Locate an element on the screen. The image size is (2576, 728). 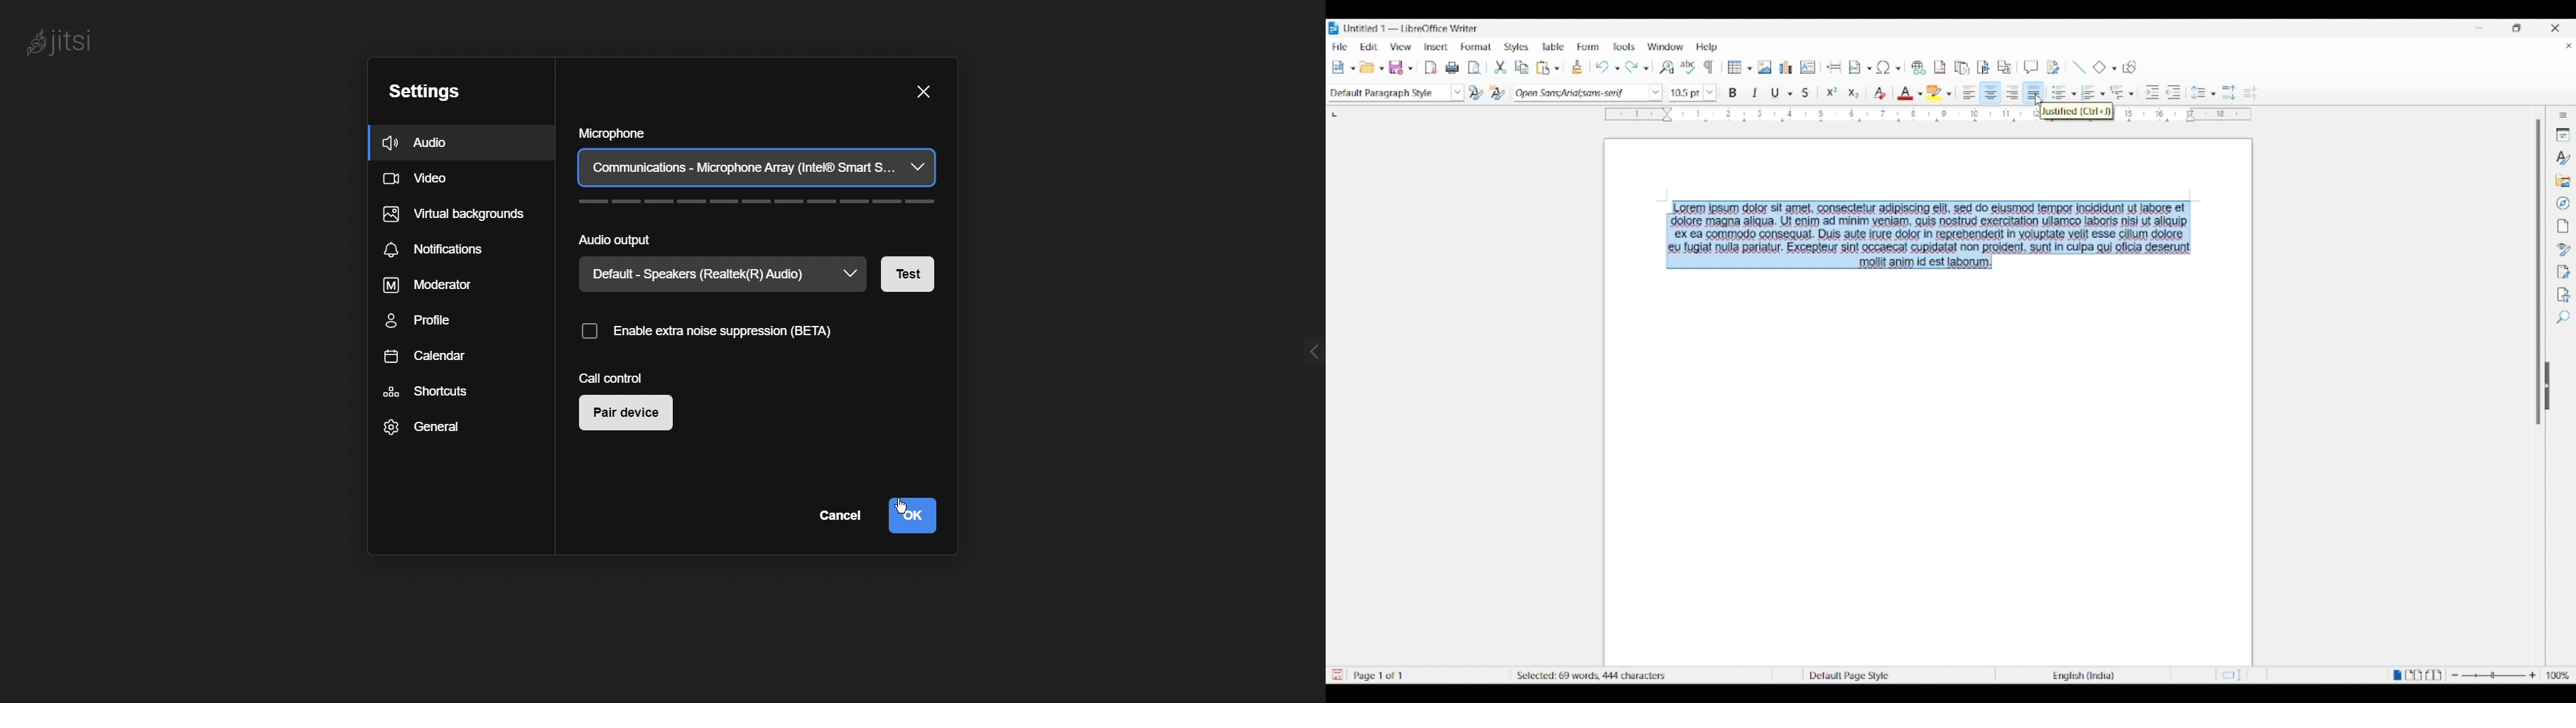
Moderator is located at coordinates (425, 285).